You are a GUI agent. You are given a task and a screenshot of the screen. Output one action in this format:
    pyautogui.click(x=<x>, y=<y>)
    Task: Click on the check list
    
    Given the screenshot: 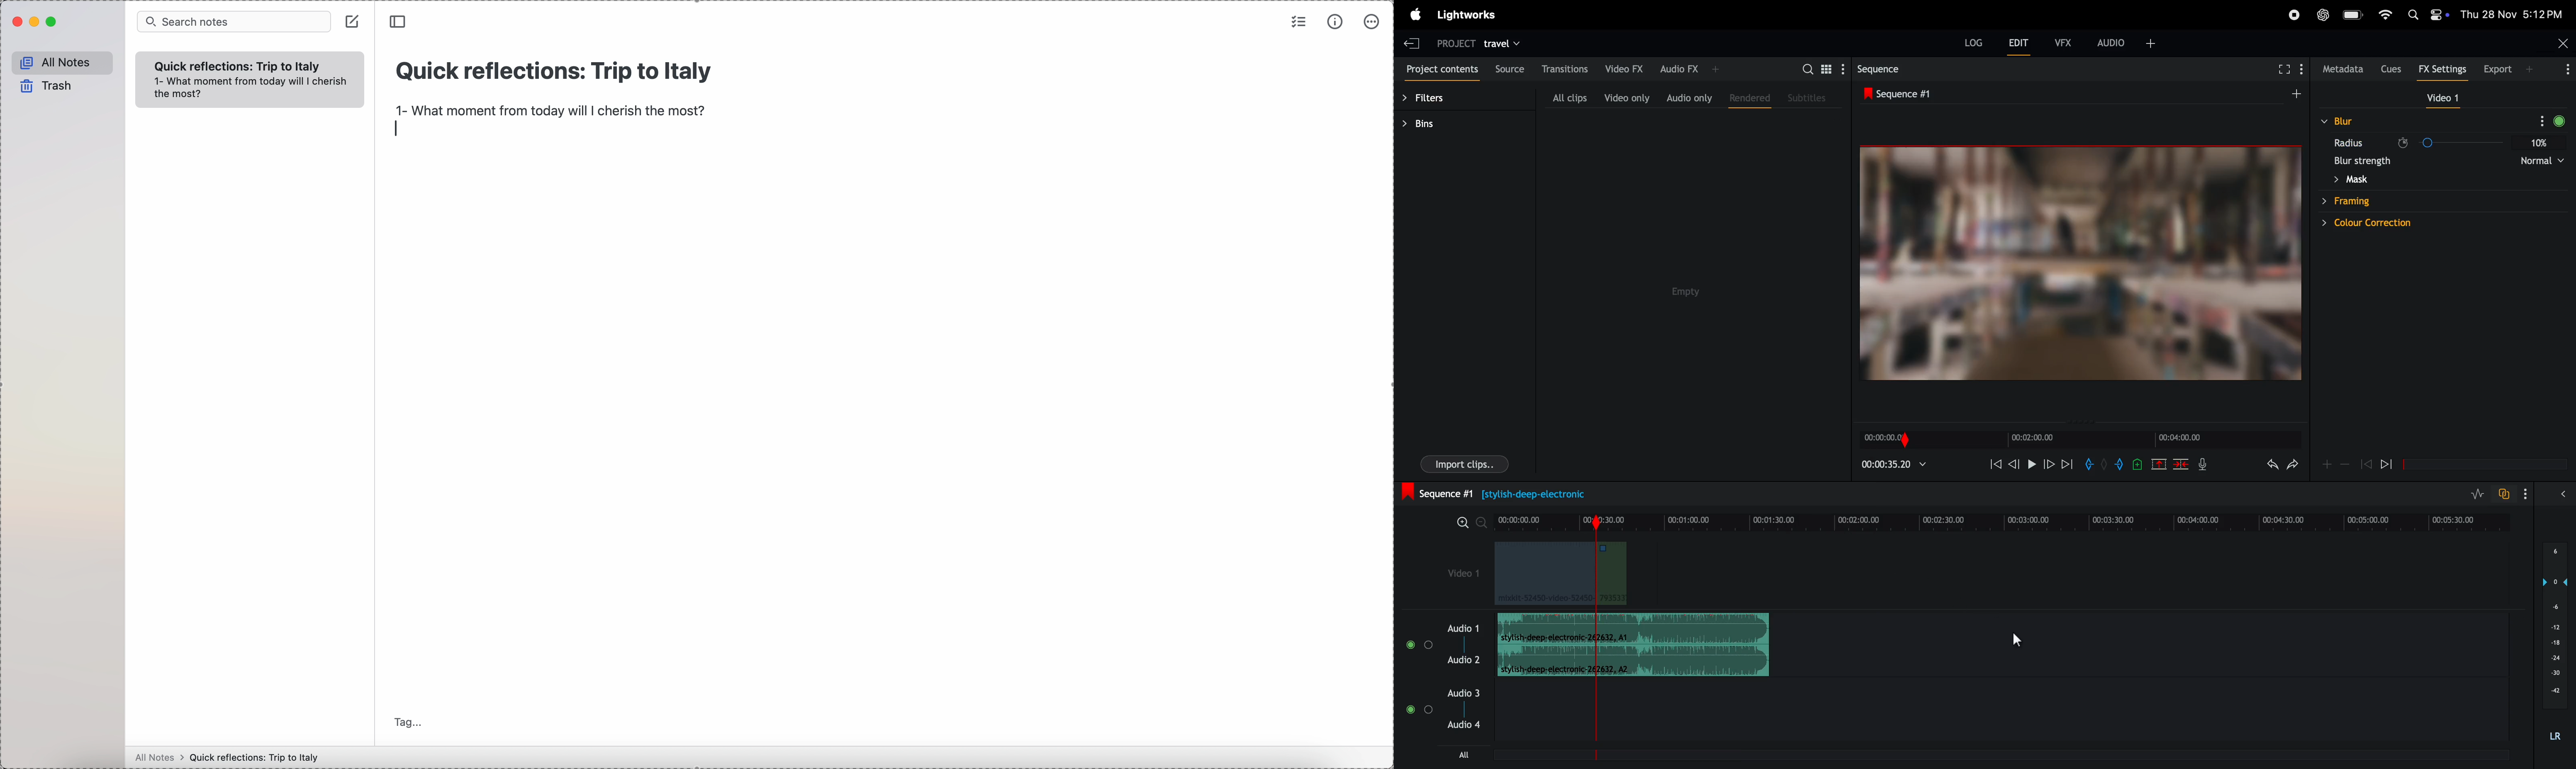 What is the action you would take?
    pyautogui.click(x=1299, y=21)
    